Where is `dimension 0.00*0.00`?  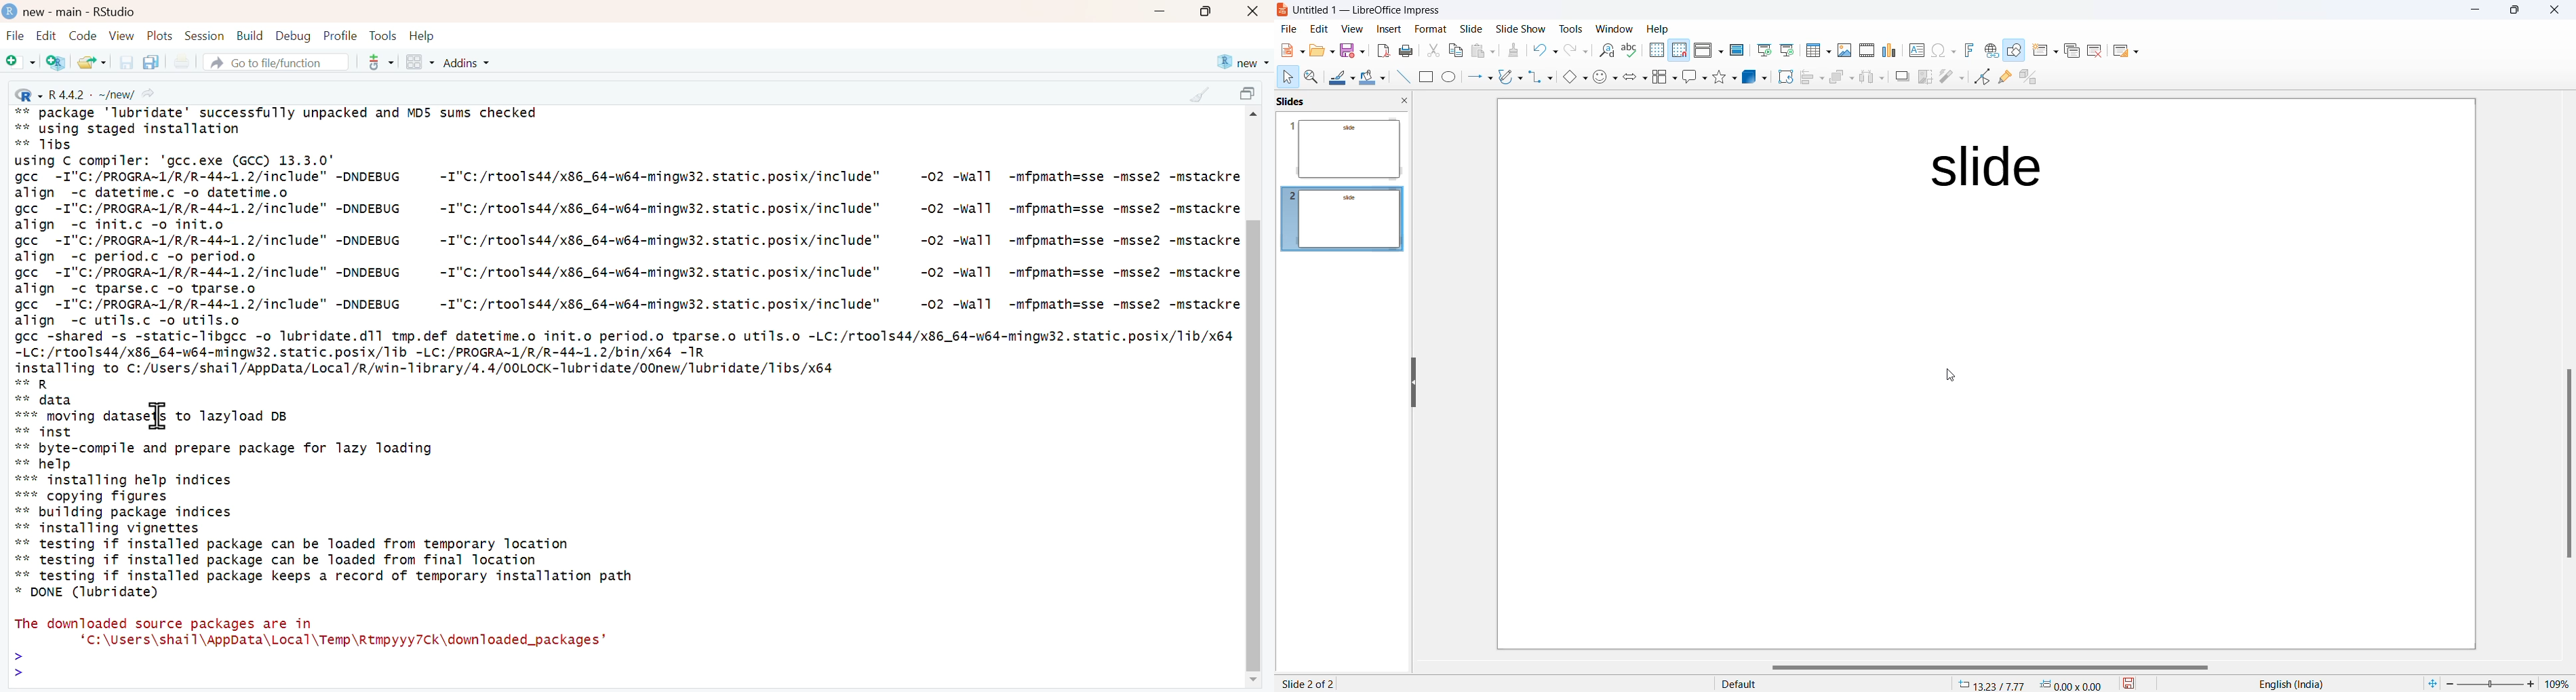
dimension 0.00*0.00 is located at coordinates (2074, 685).